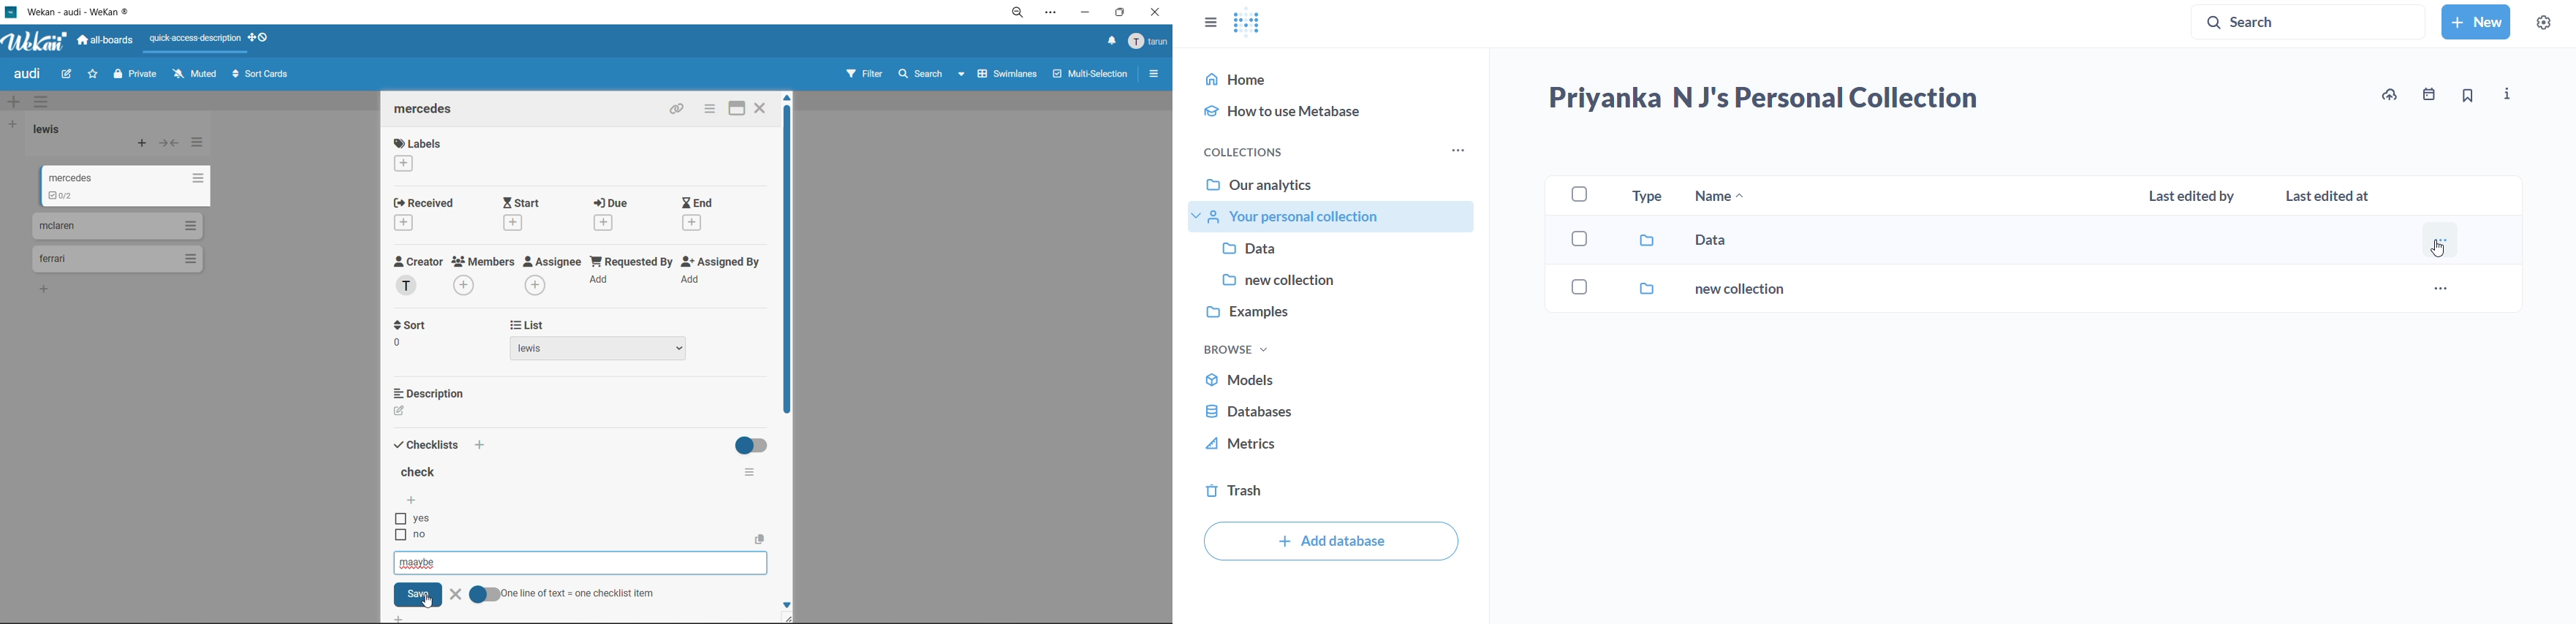  I want to click on checkbox, so click(1578, 194).